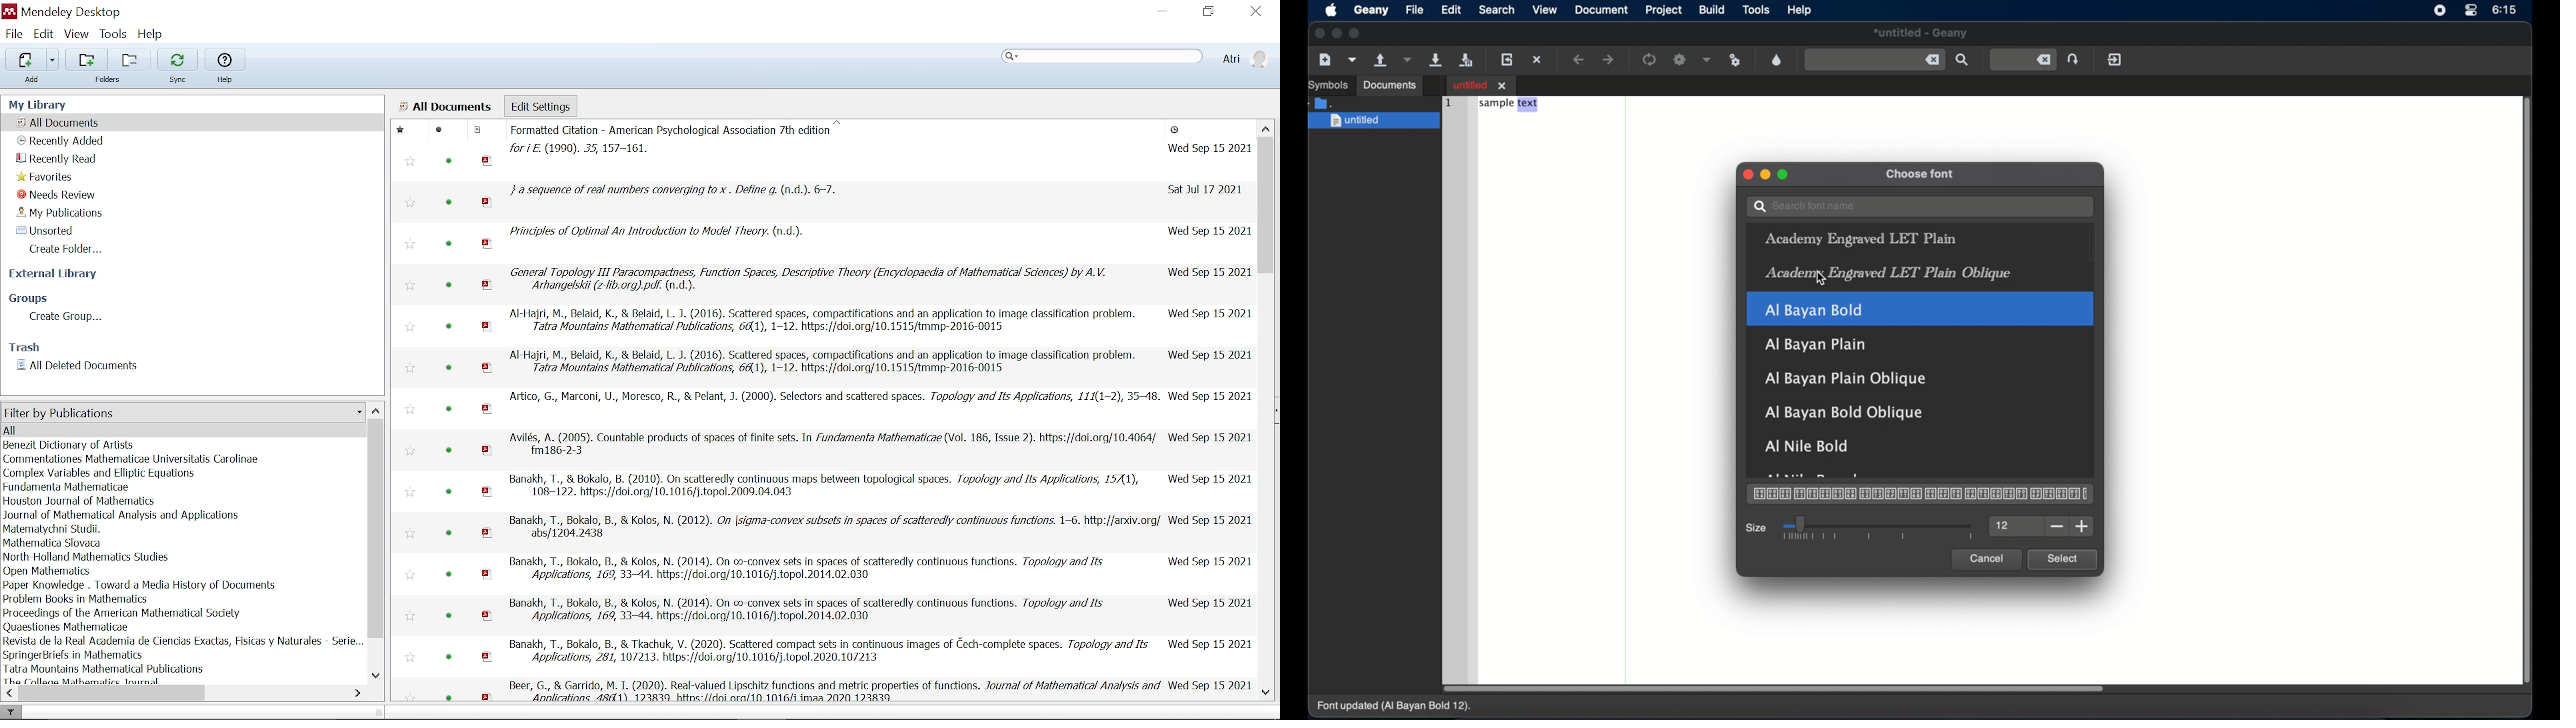 The image size is (2576, 728). I want to click on status, so click(452, 575).